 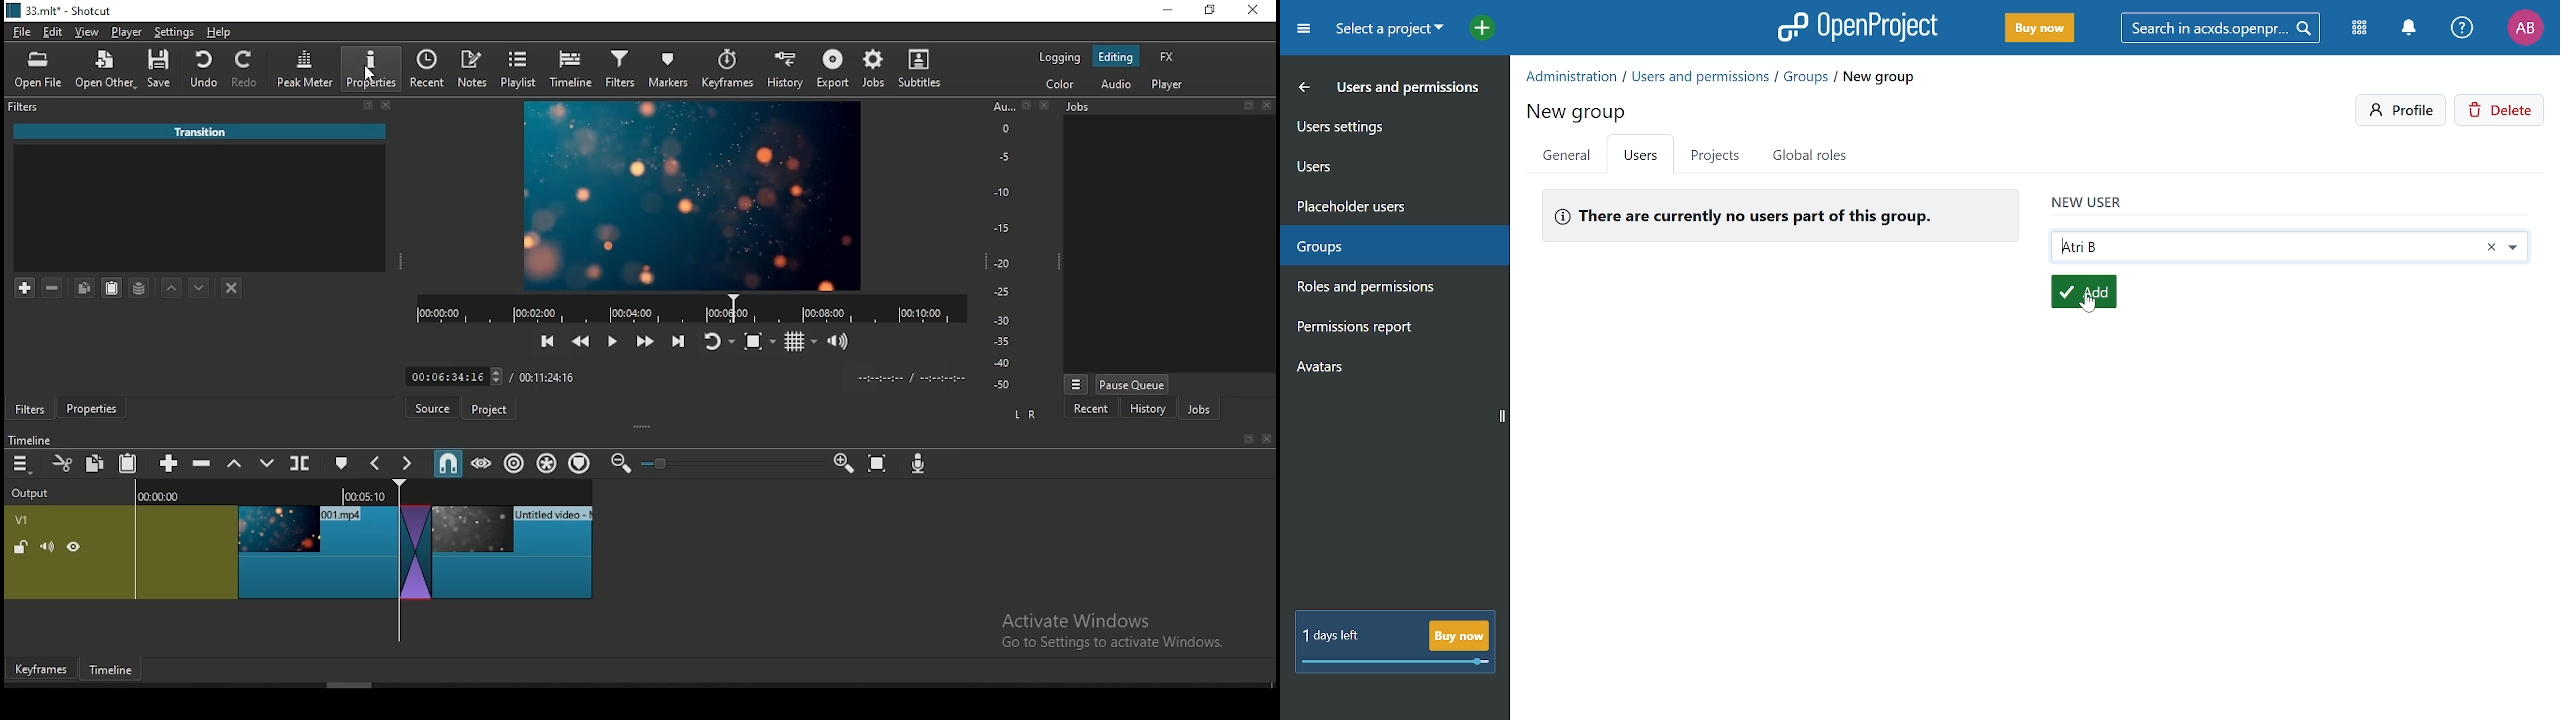 I want to click on ripple all tracks, so click(x=548, y=462).